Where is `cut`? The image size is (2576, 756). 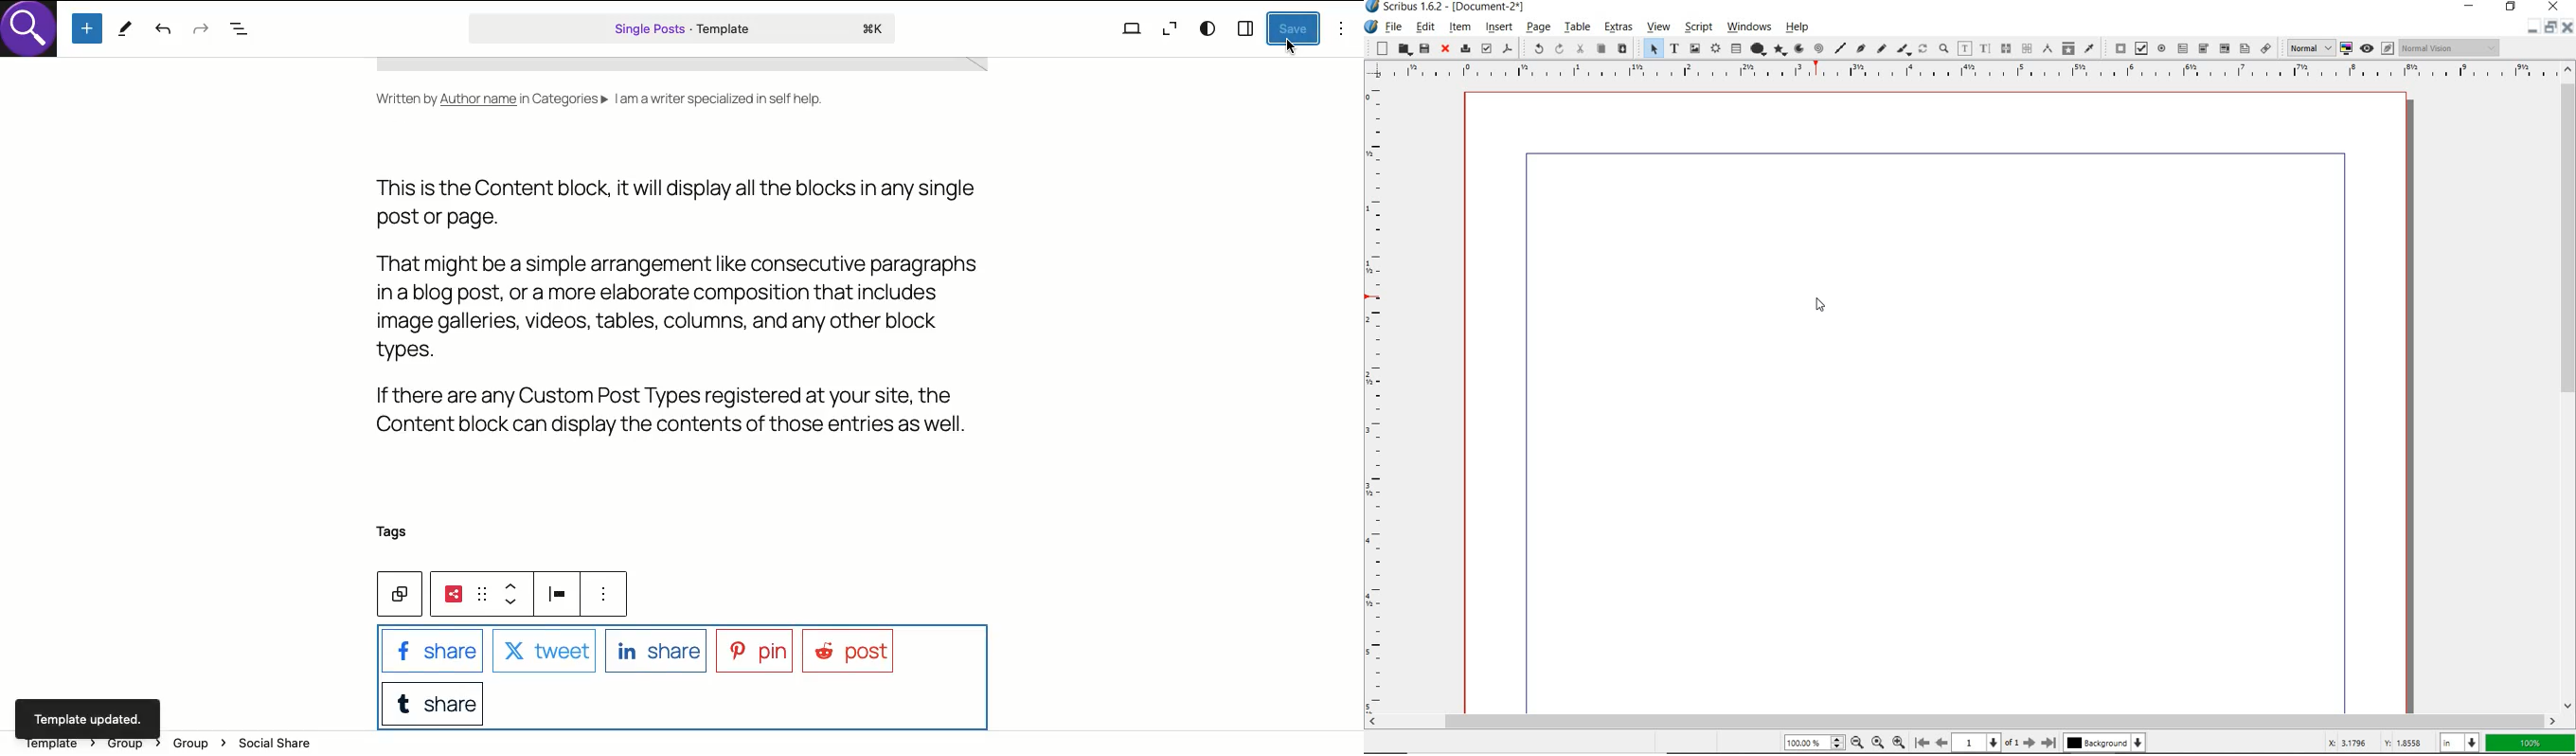
cut is located at coordinates (1582, 50).